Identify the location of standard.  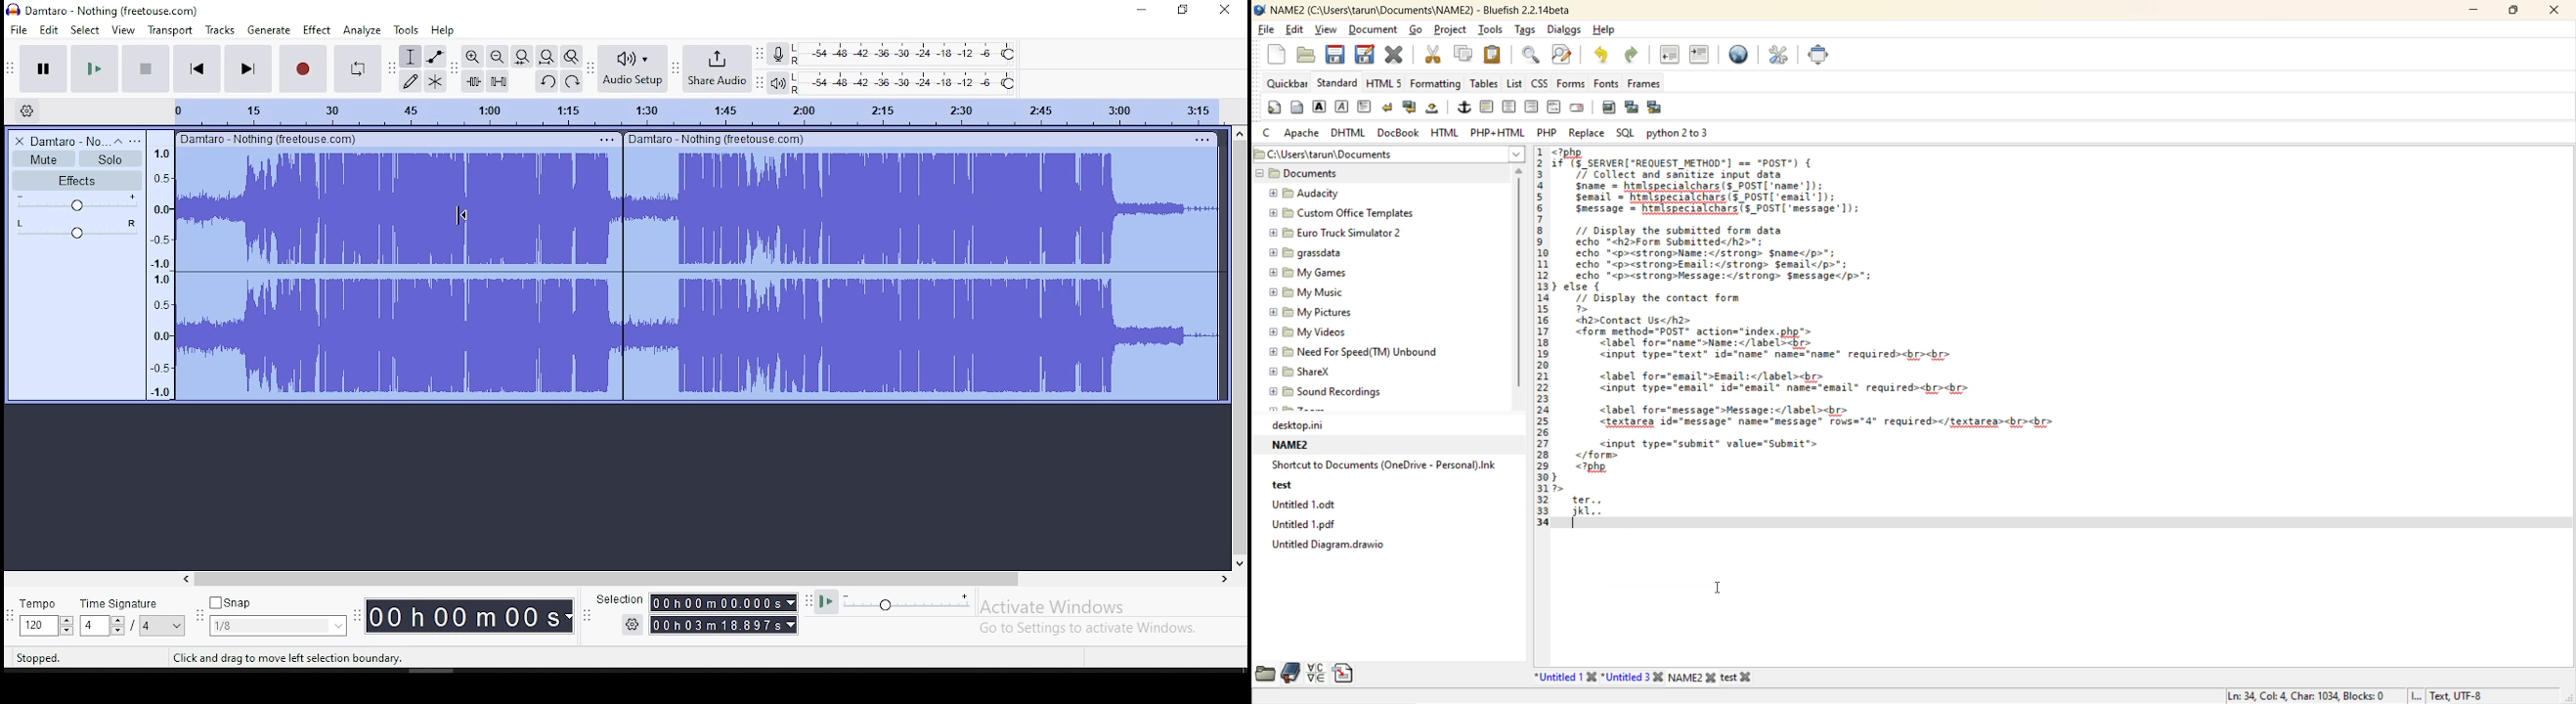
(1338, 83).